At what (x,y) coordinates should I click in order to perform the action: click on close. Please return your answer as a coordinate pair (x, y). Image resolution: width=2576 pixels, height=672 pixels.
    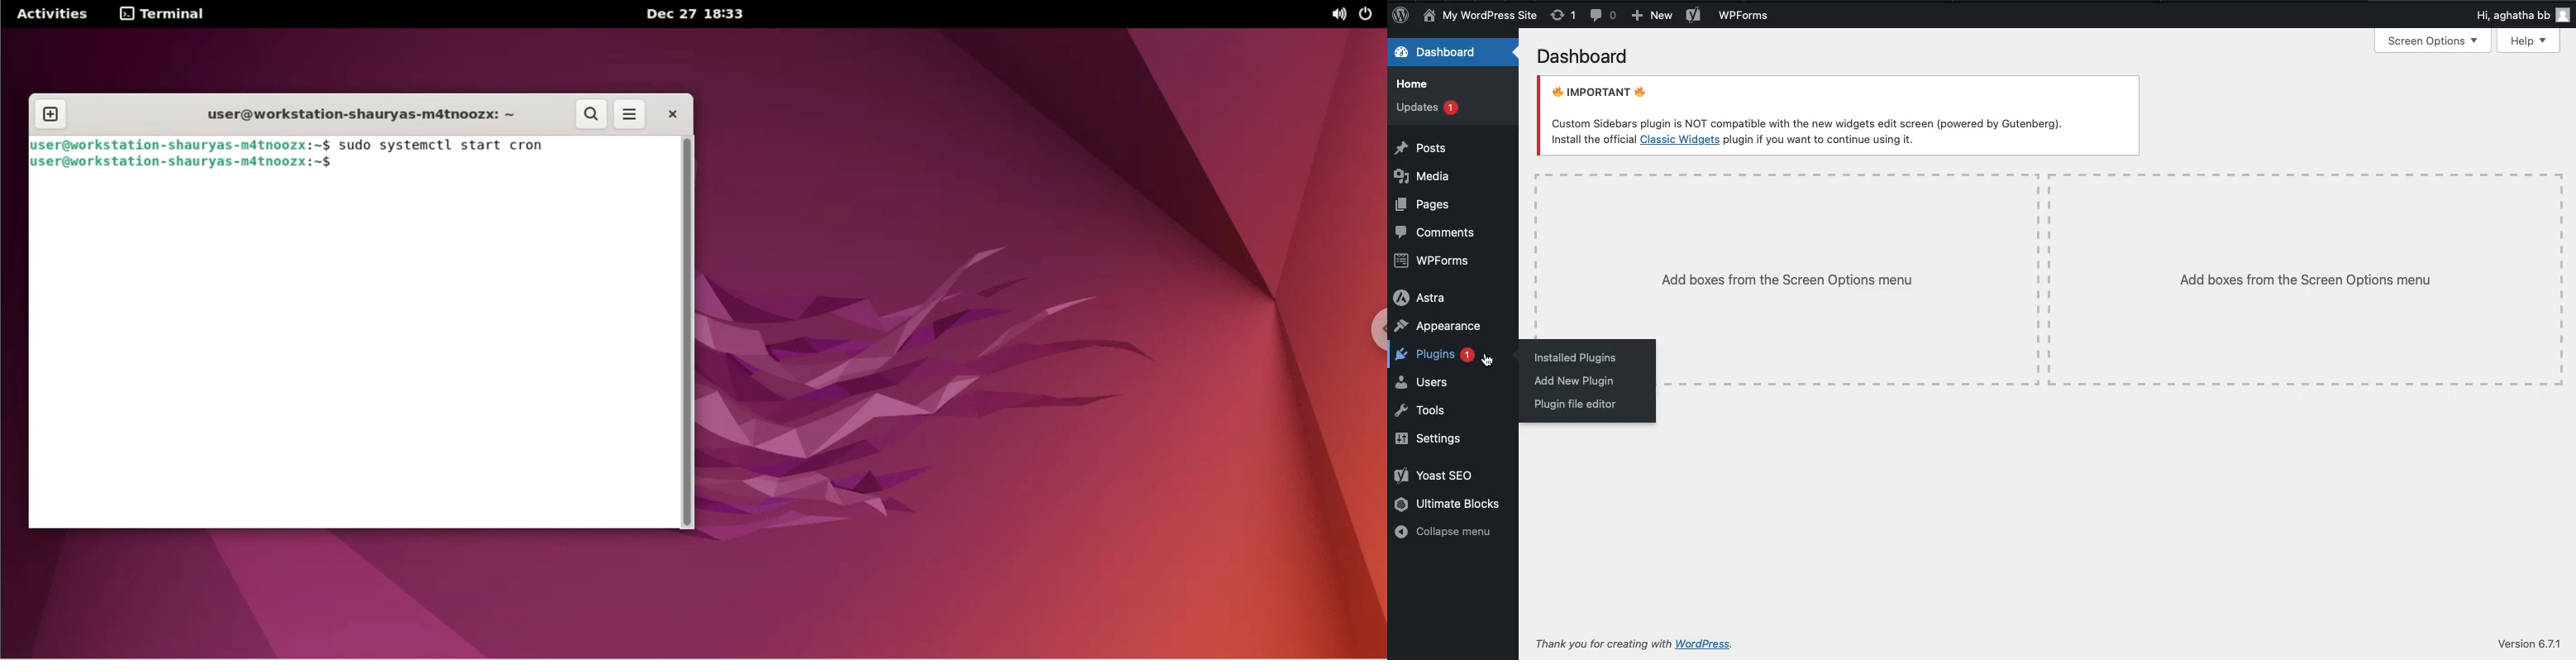
    Looking at the image, I should click on (671, 114).